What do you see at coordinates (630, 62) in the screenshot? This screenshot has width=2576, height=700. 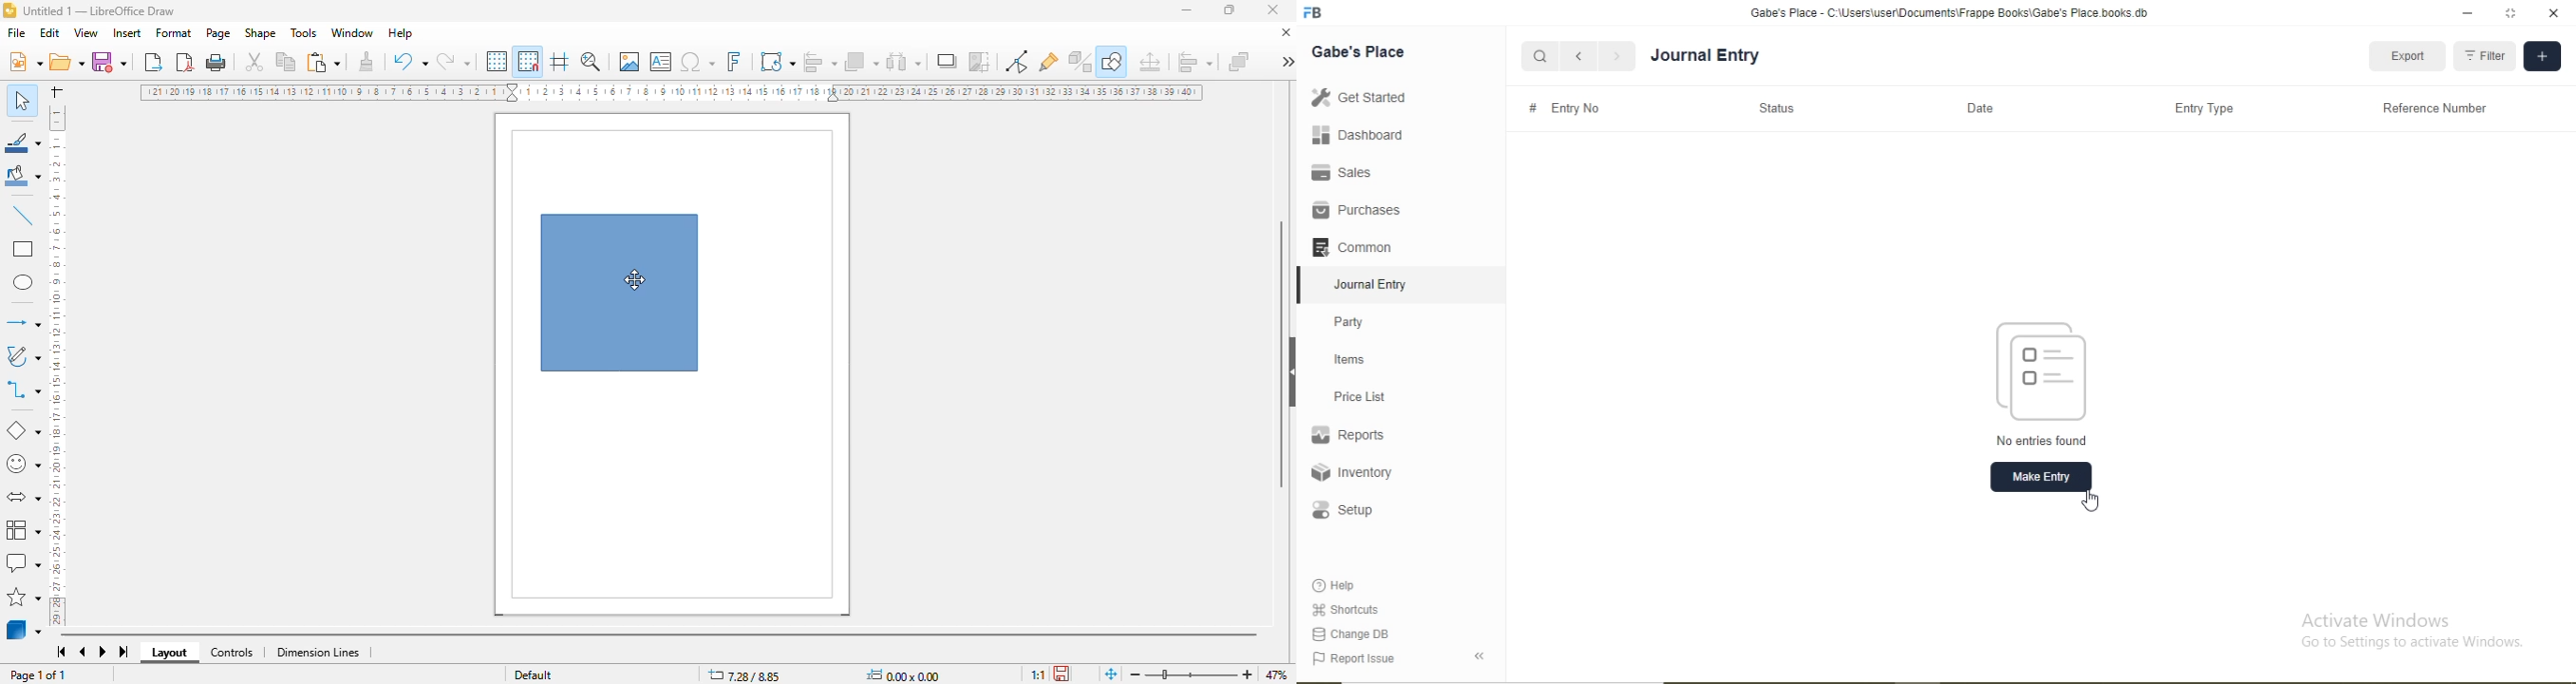 I see `insert image` at bounding box center [630, 62].